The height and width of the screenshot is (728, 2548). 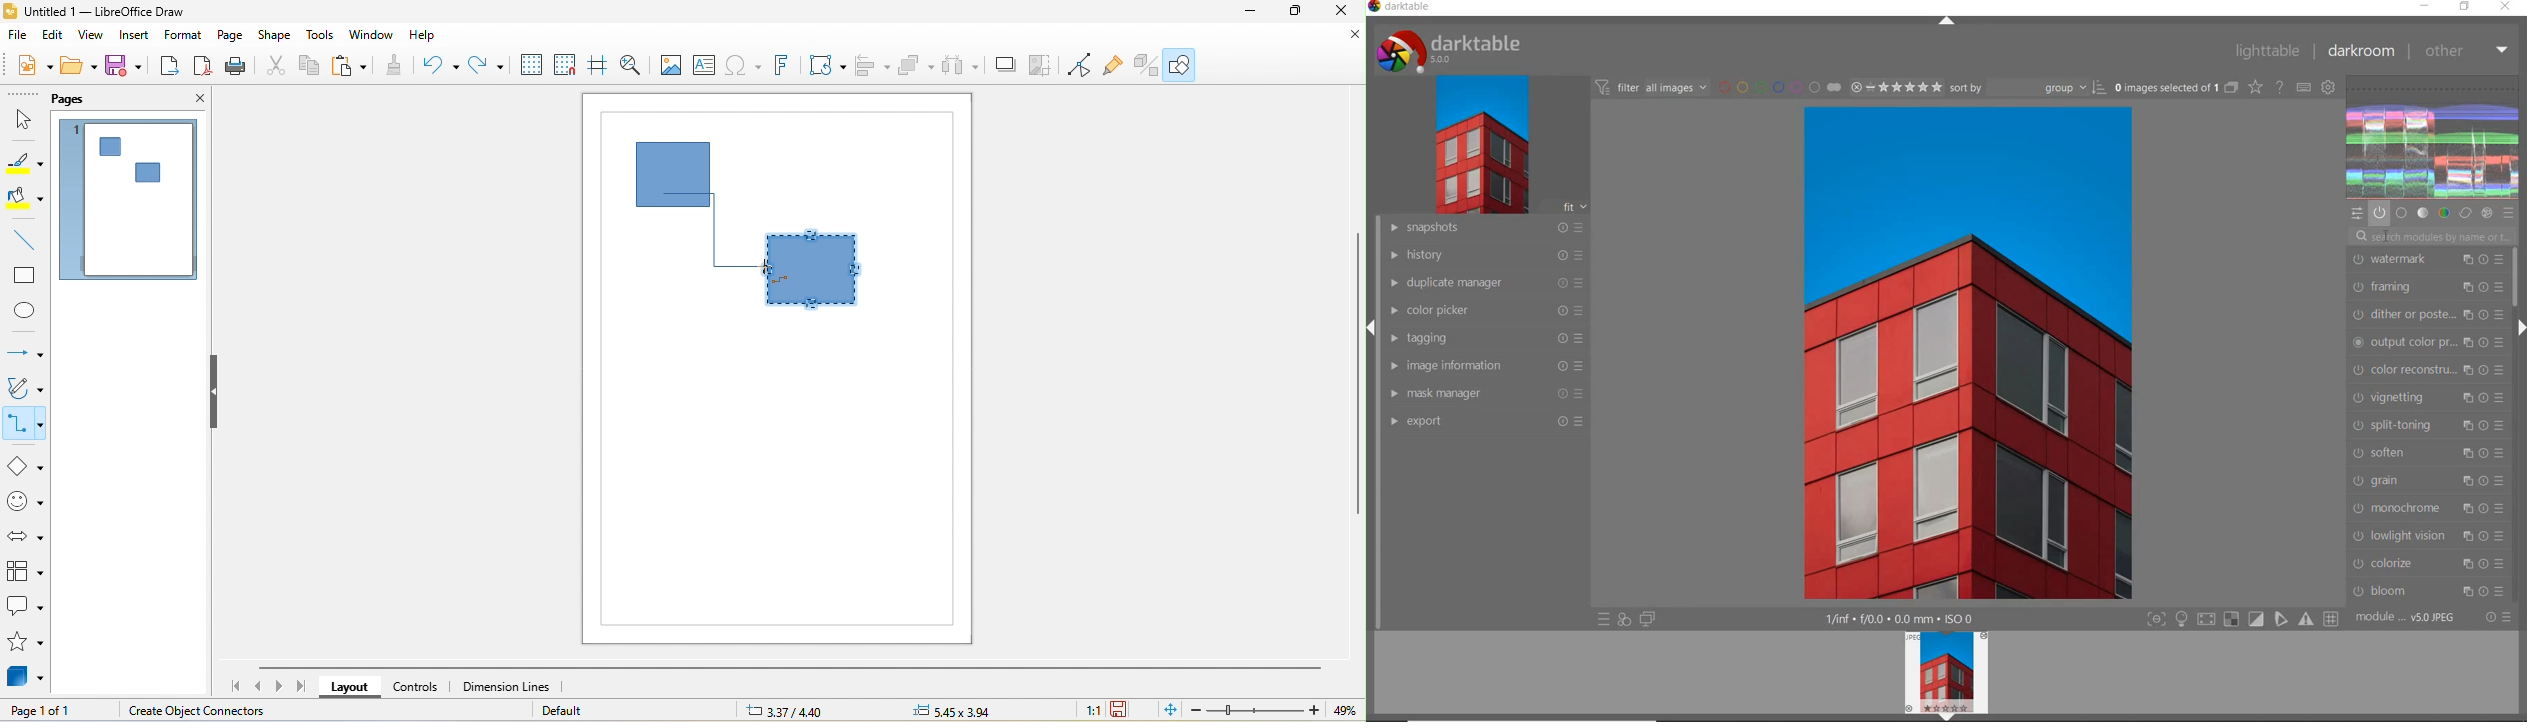 What do you see at coordinates (1777, 86) in the screenshot?
I see `filter by image color label` at bounding box center [1777, 86].